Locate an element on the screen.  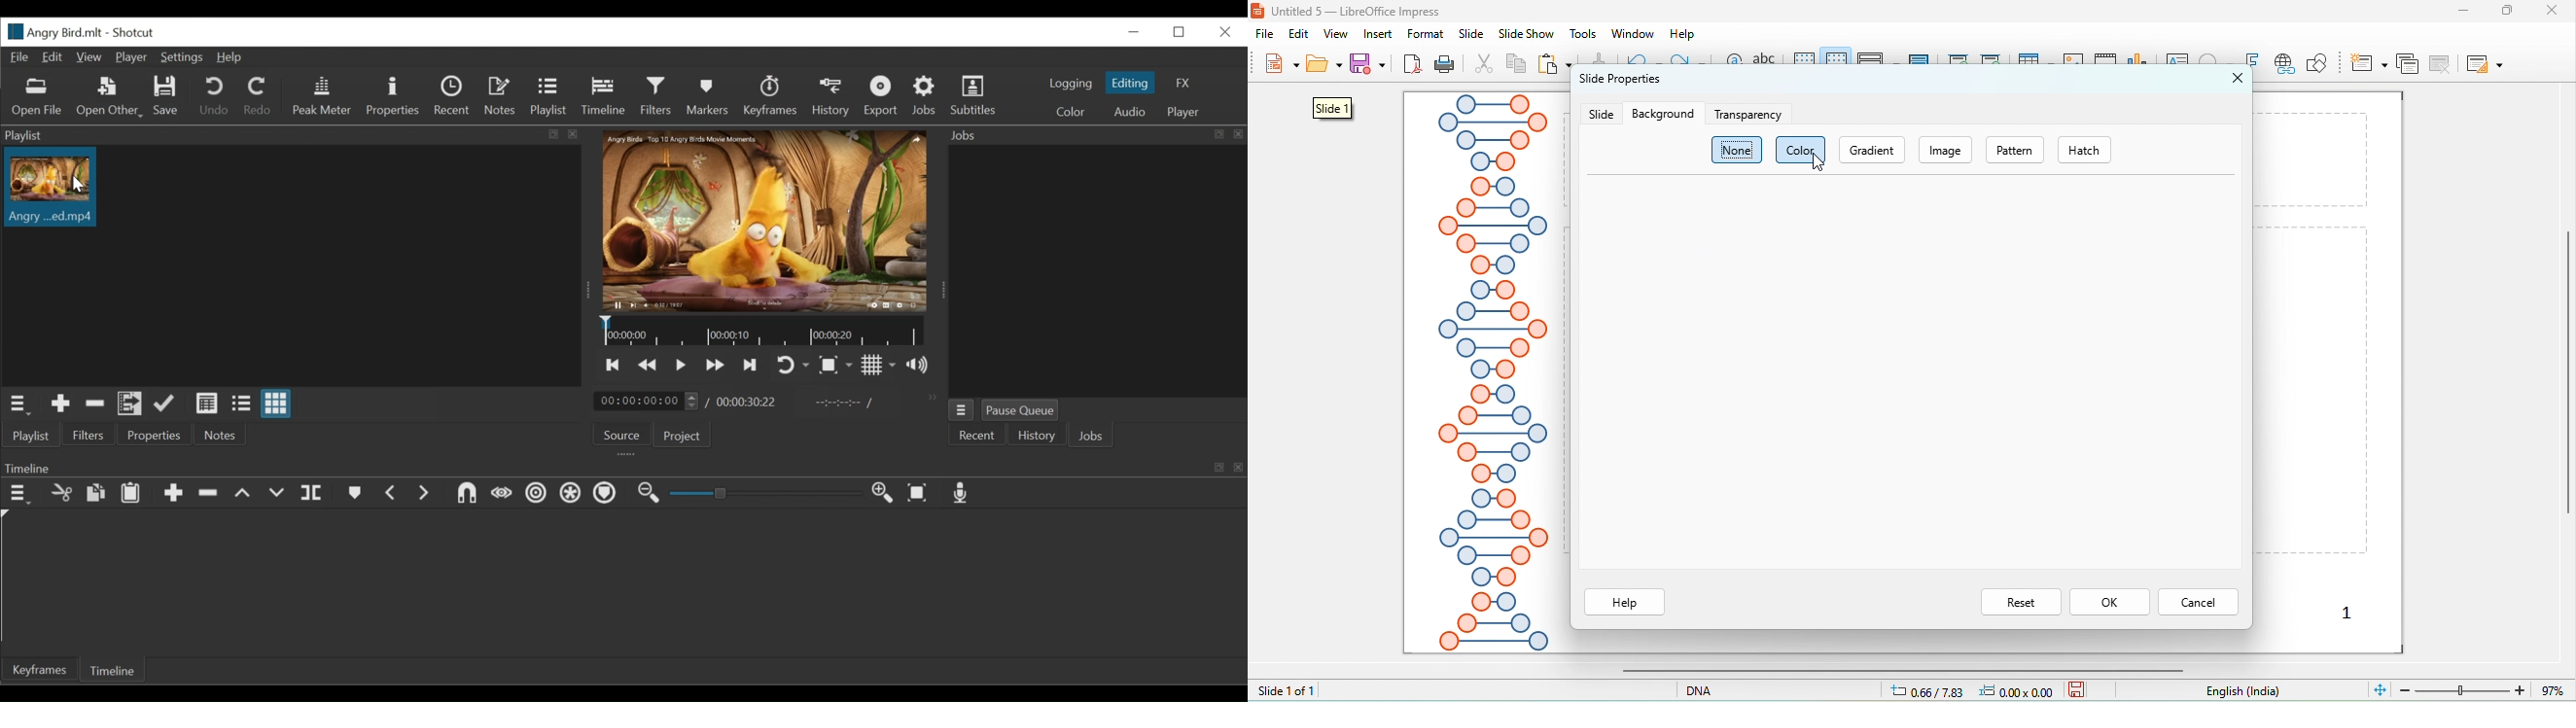
title is located at coordinates (1350, 11).